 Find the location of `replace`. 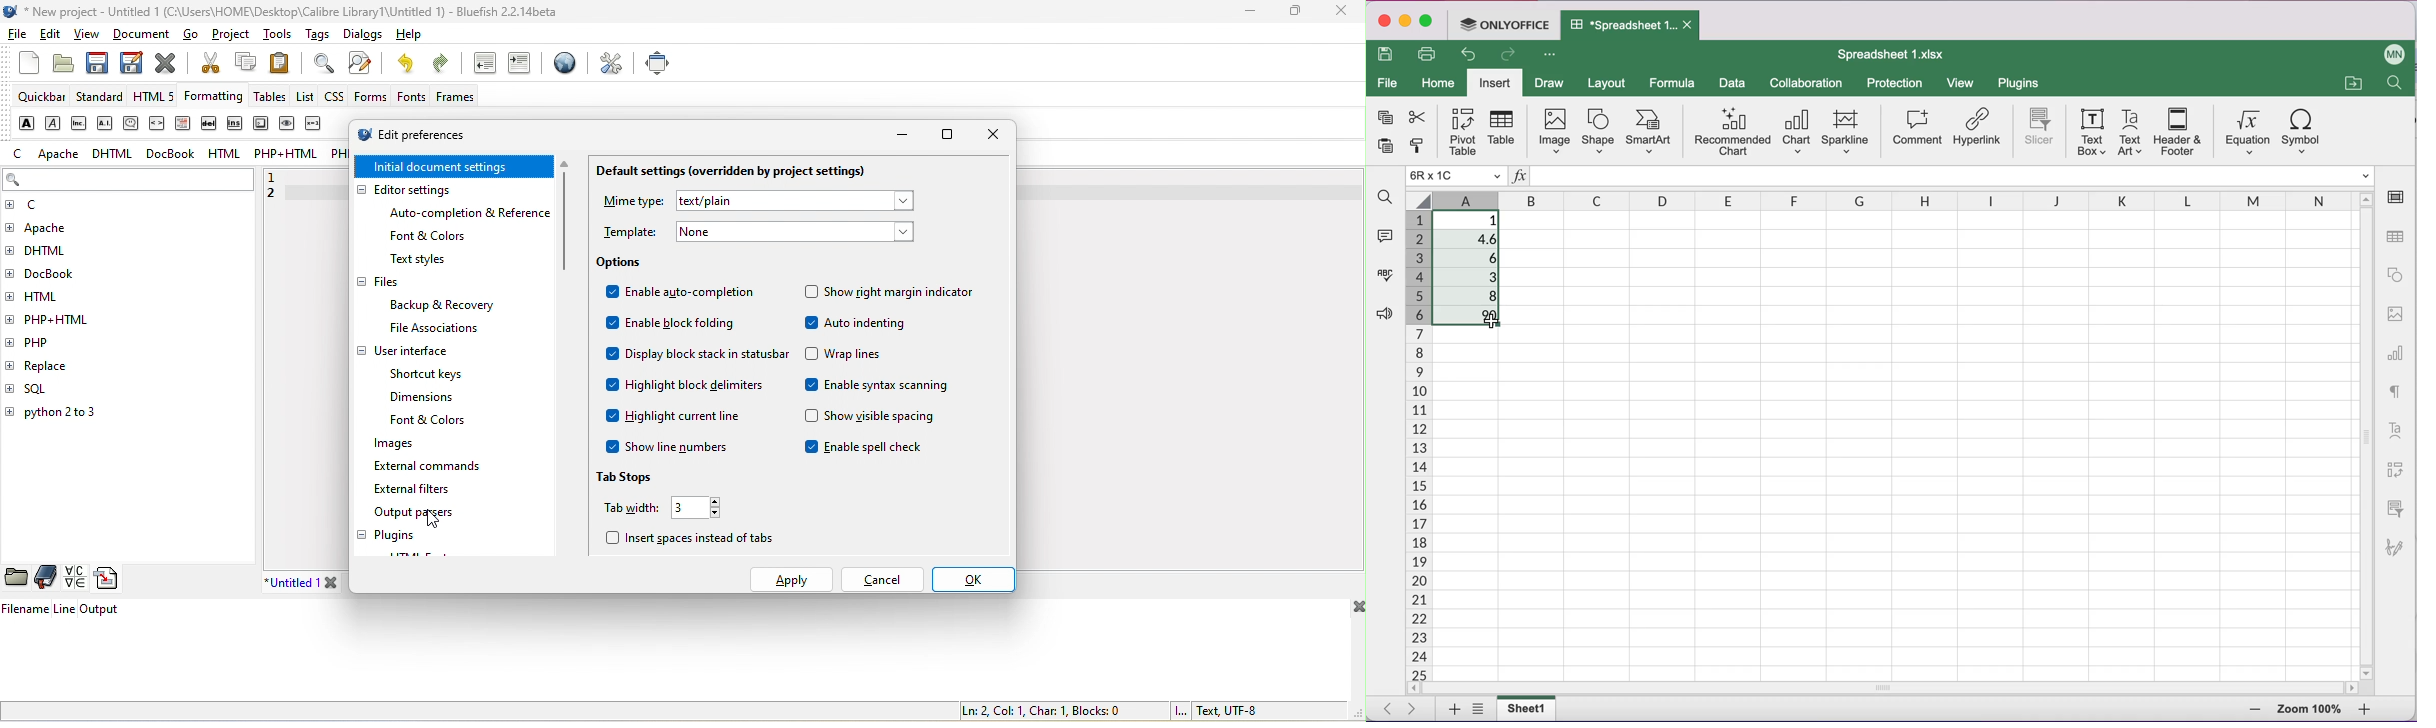

replace is located at coordinates (79, 363).